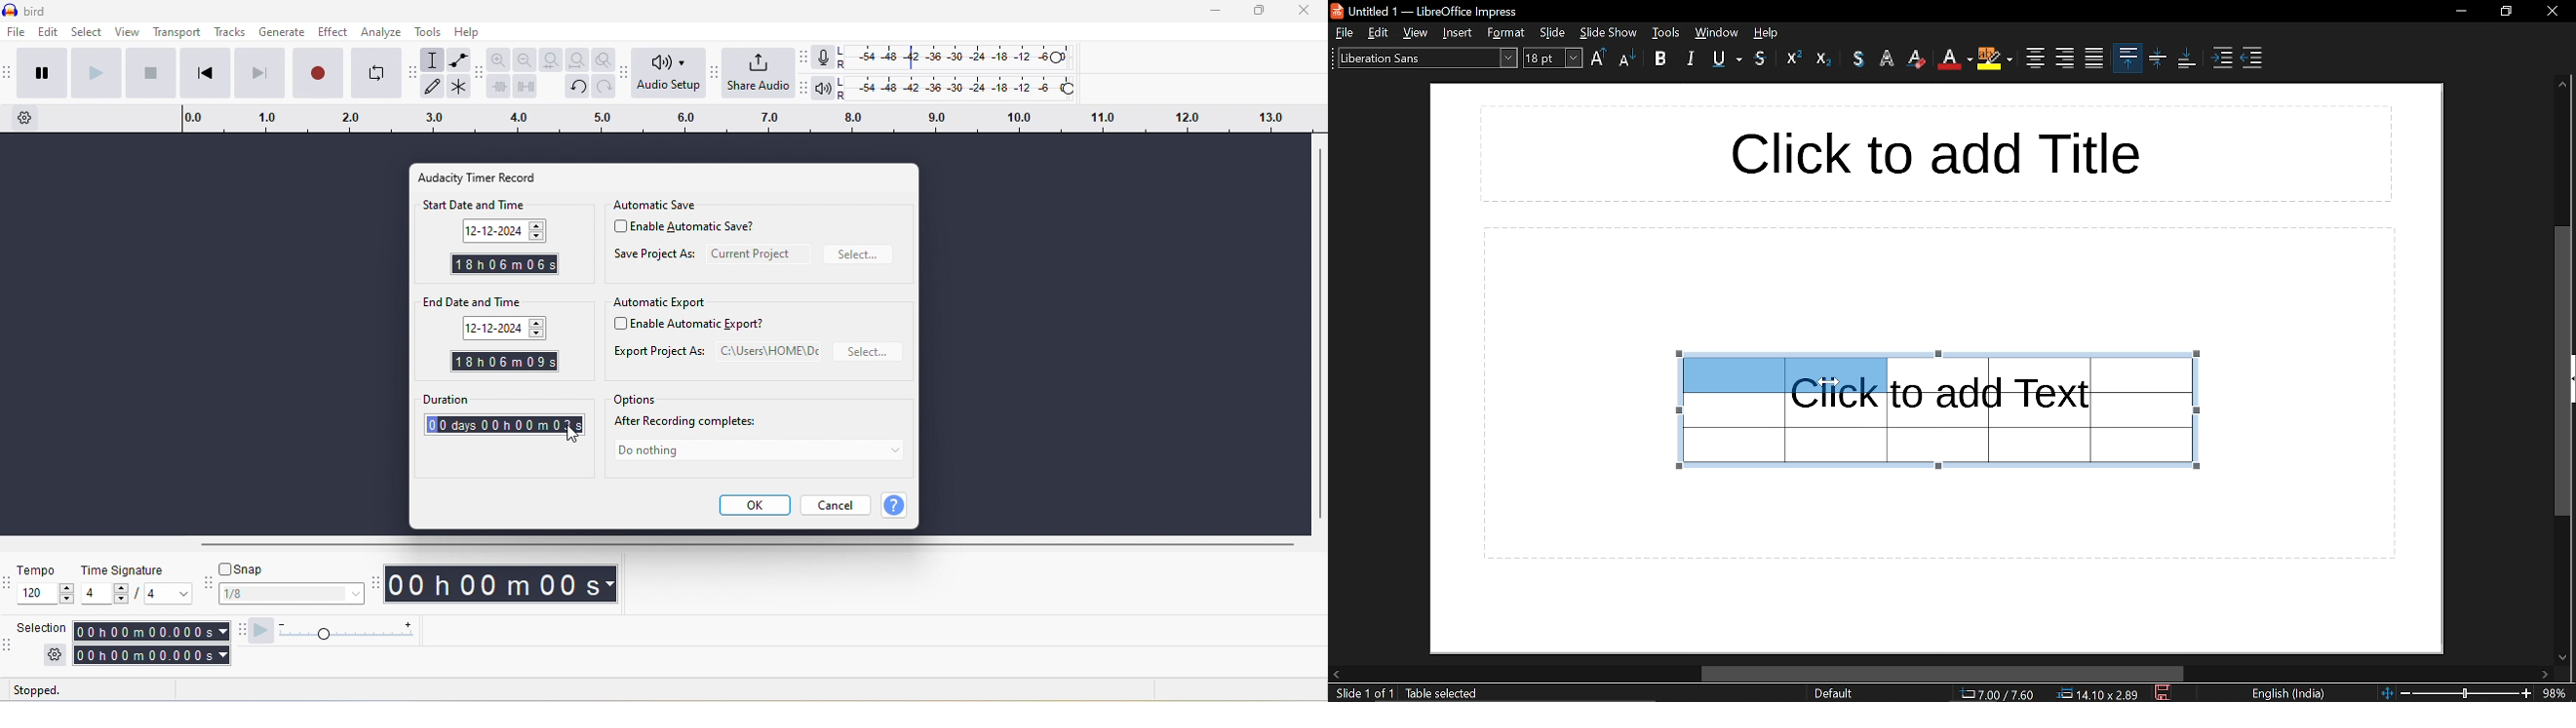 This screenshot has width=2576, height=728. Describe the element at coordinates (502, 231) in the screenshot. I see `date` at that location.